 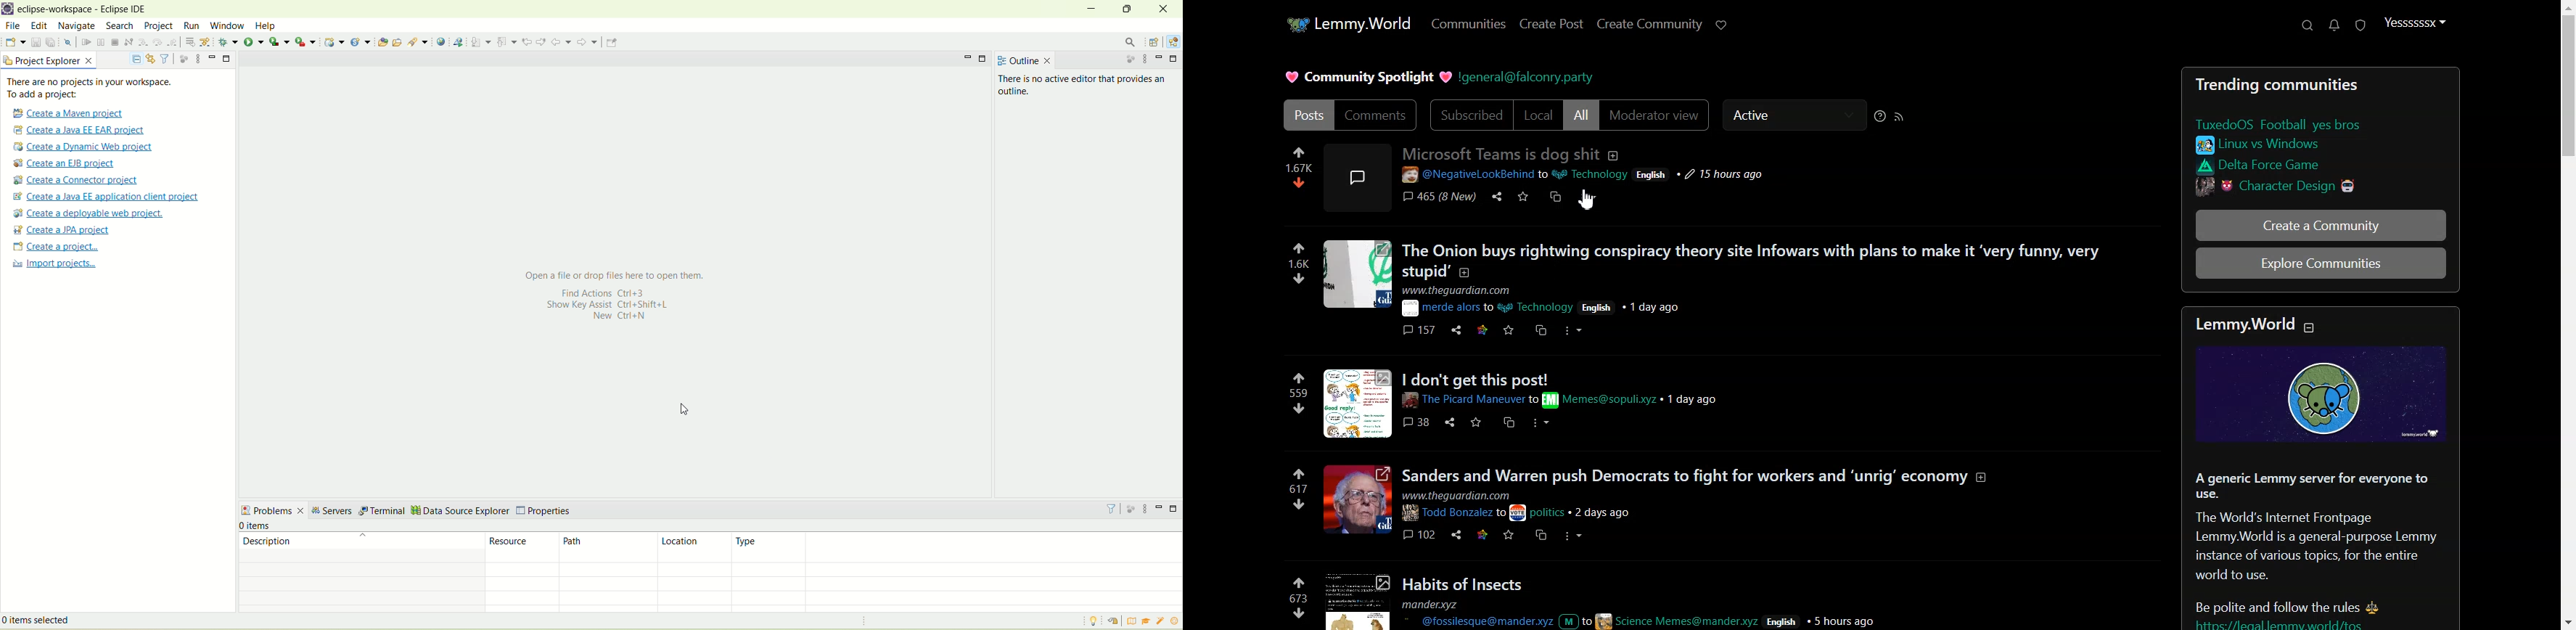 I want to click on Posts, so click(x=2320, y=549).